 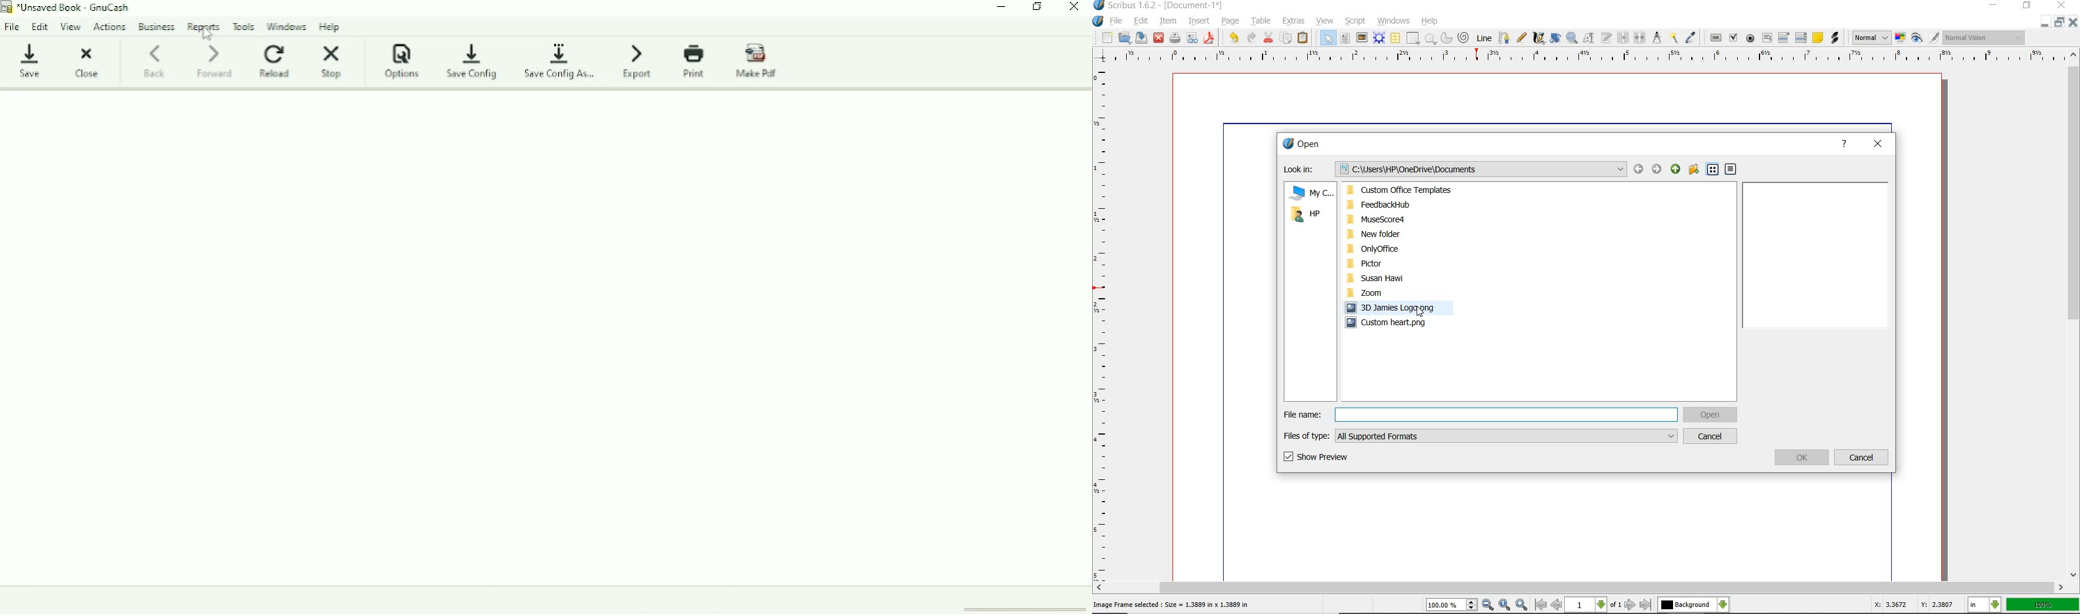 I want to click on Business, so click(x=156, y=26).